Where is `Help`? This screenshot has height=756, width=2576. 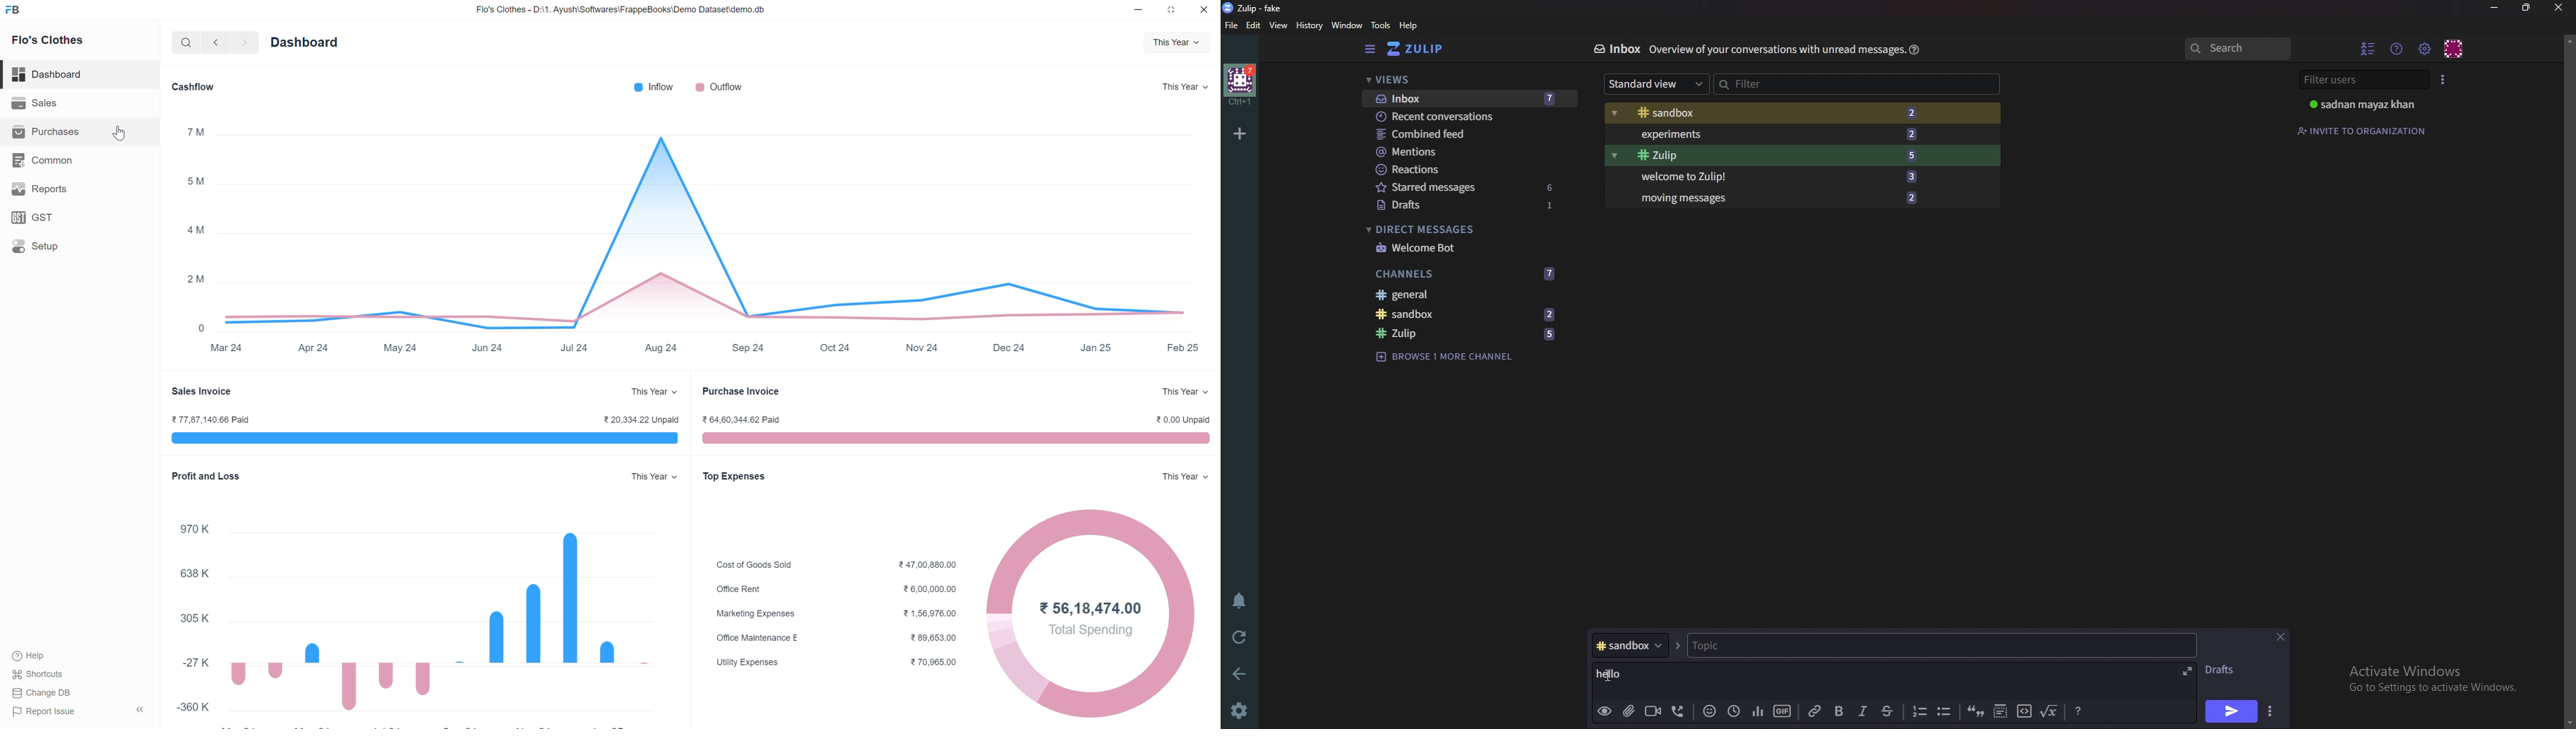 Help is located at coordinates (29, 656).